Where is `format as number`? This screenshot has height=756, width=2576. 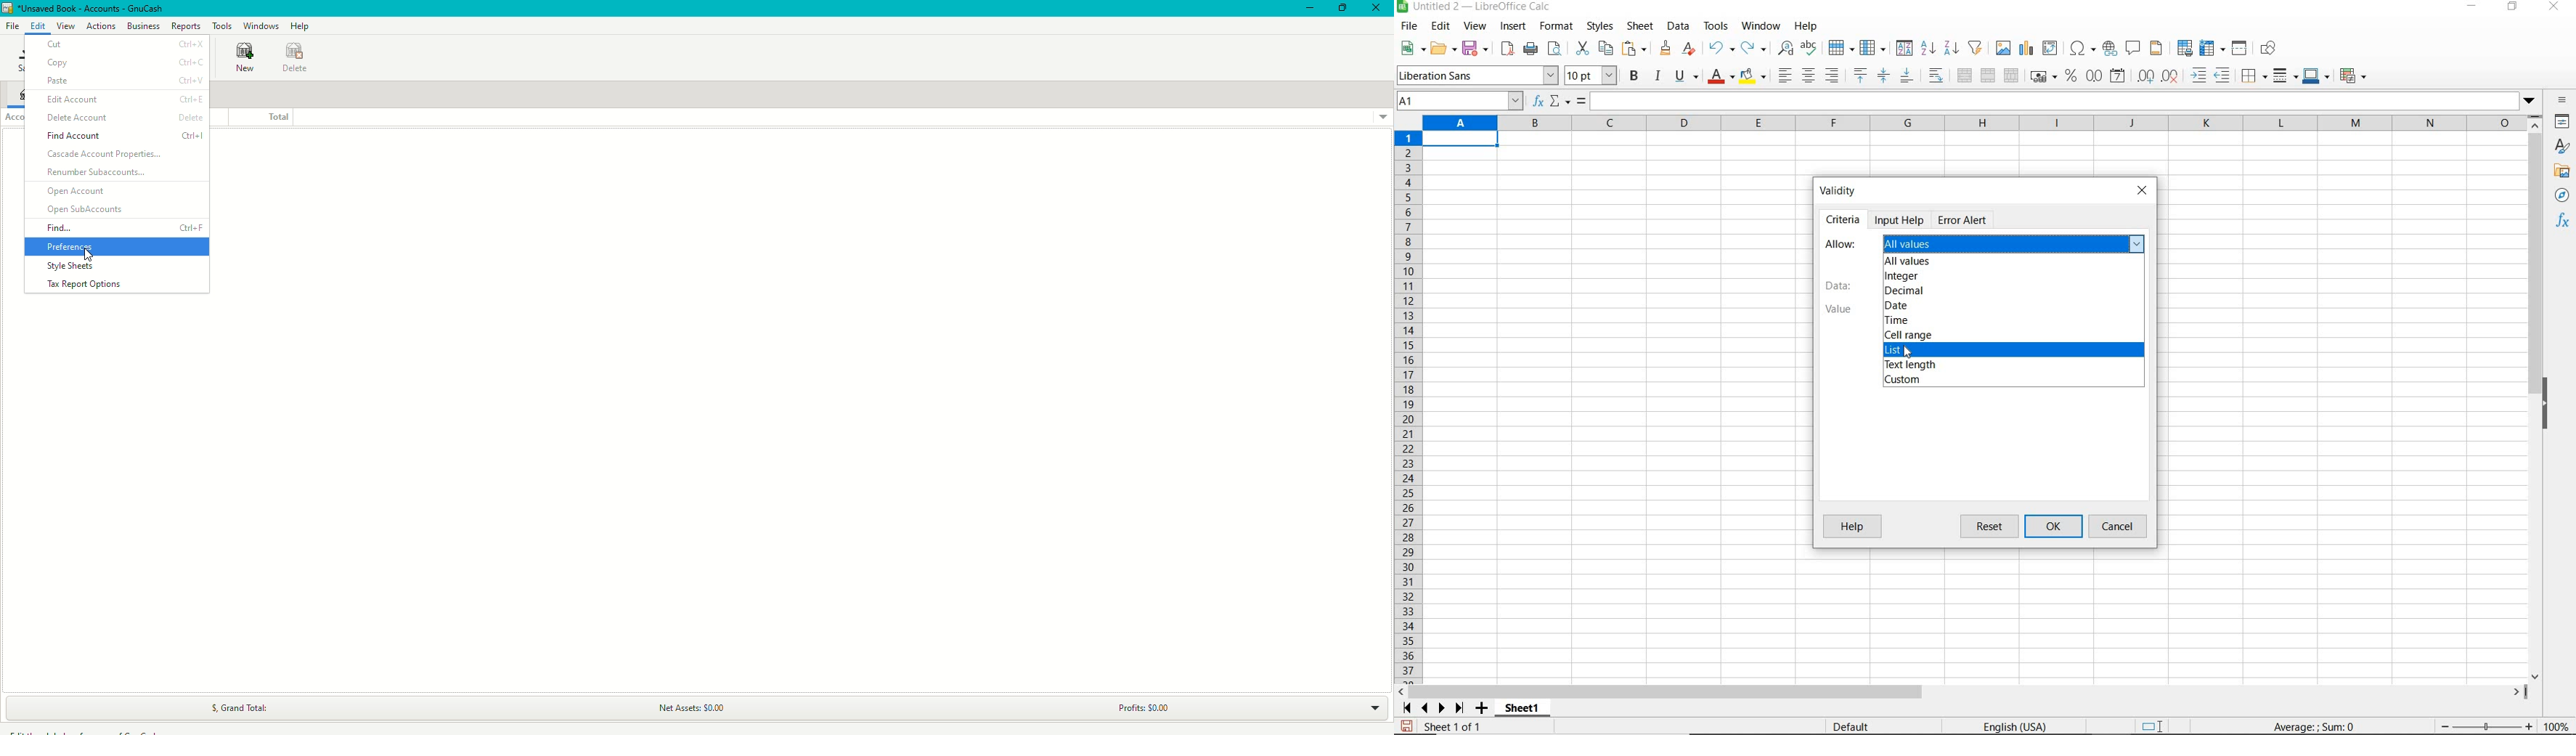 format as number is located at coordinates (2094, 75).